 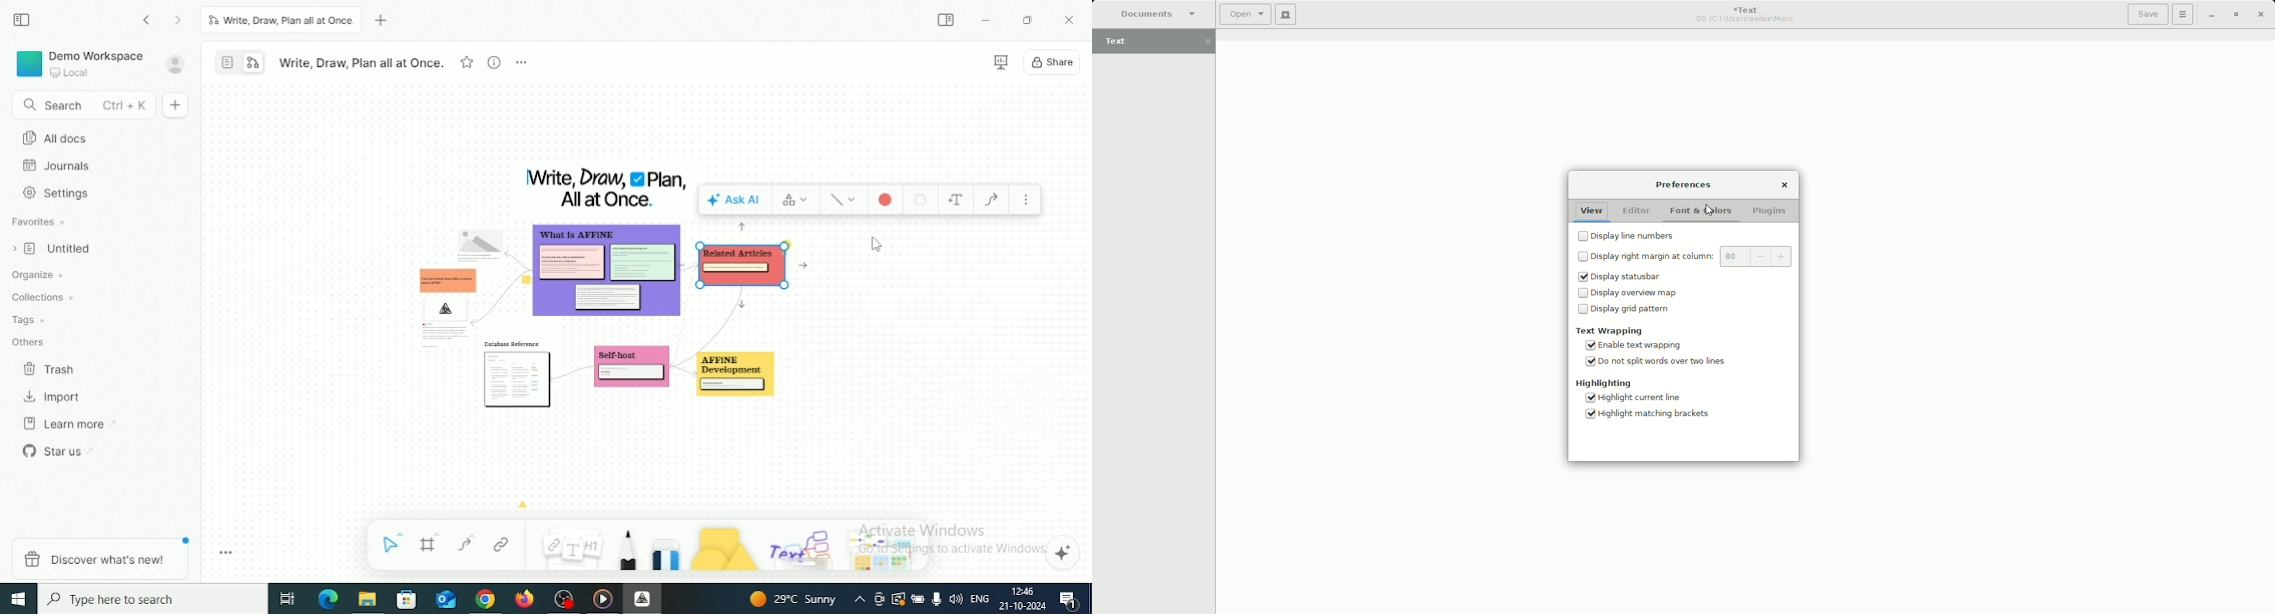 I want to click on Link, so click(x=502, y=544).